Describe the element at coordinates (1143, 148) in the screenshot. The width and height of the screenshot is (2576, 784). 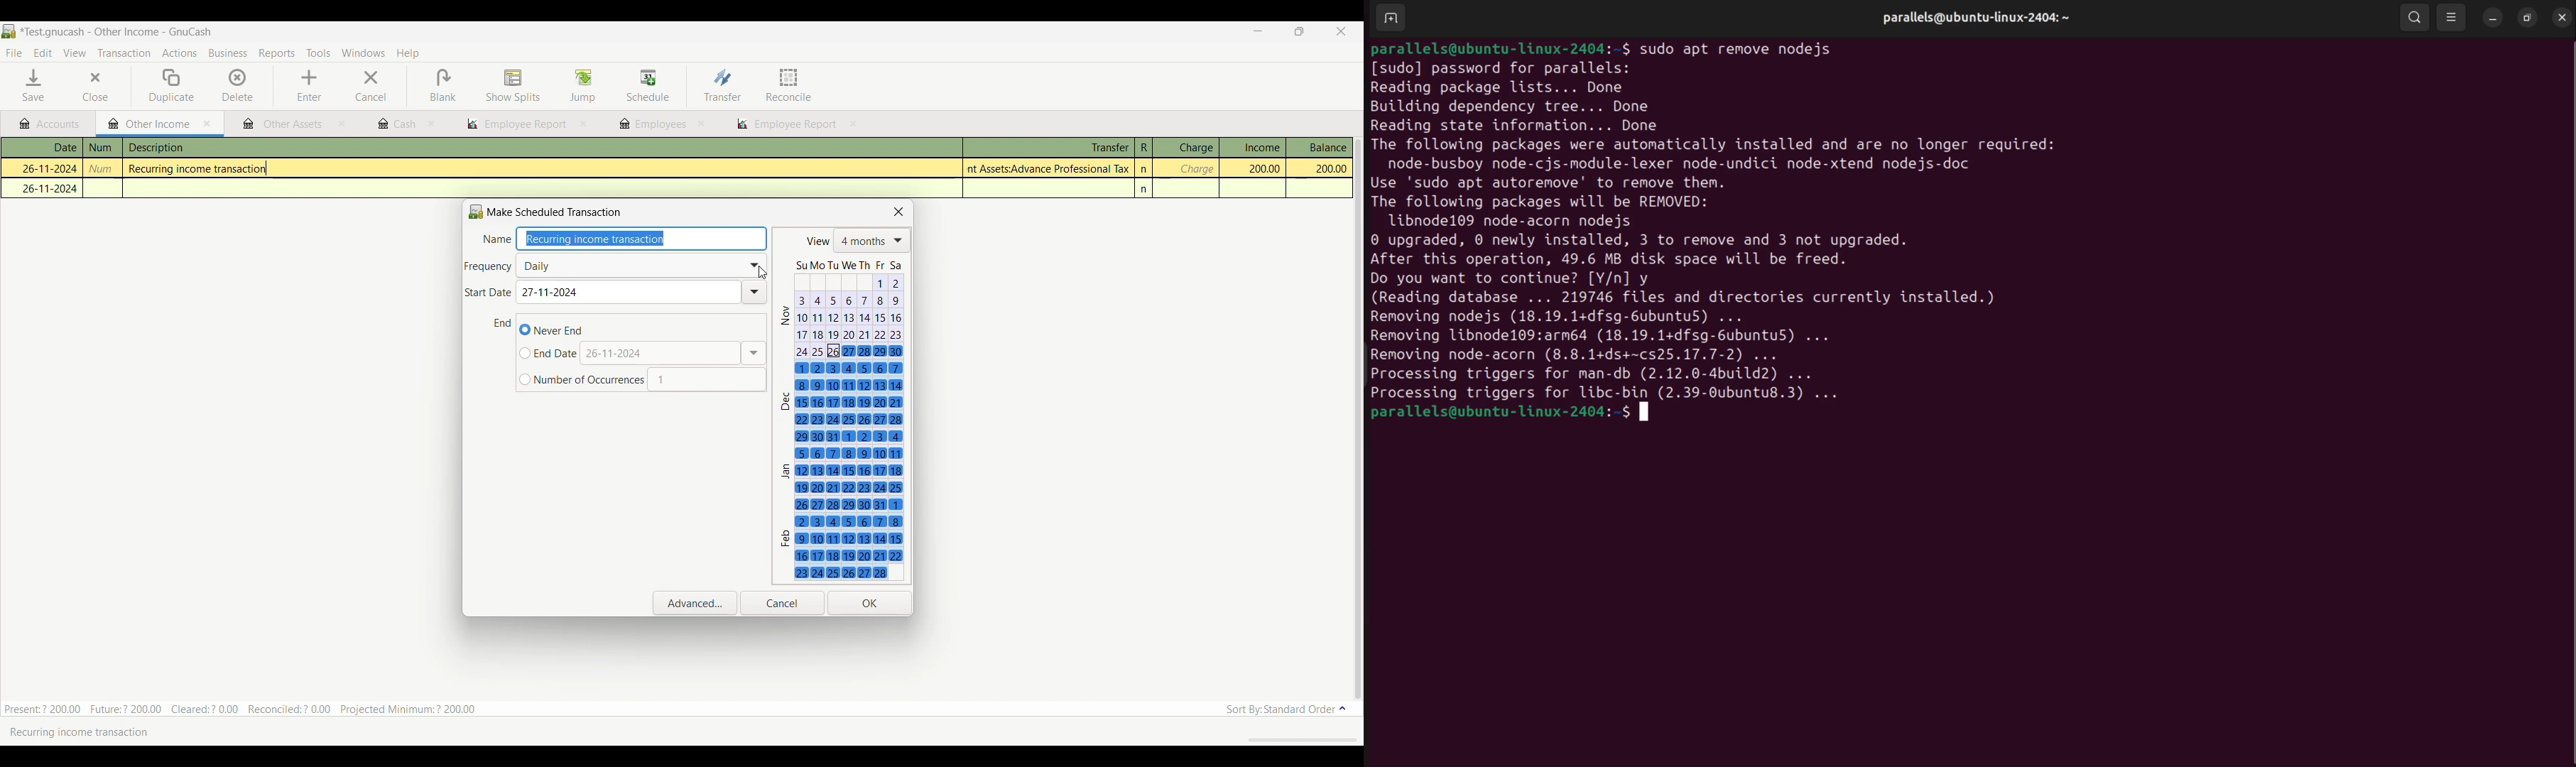
I see `R column` at that location.